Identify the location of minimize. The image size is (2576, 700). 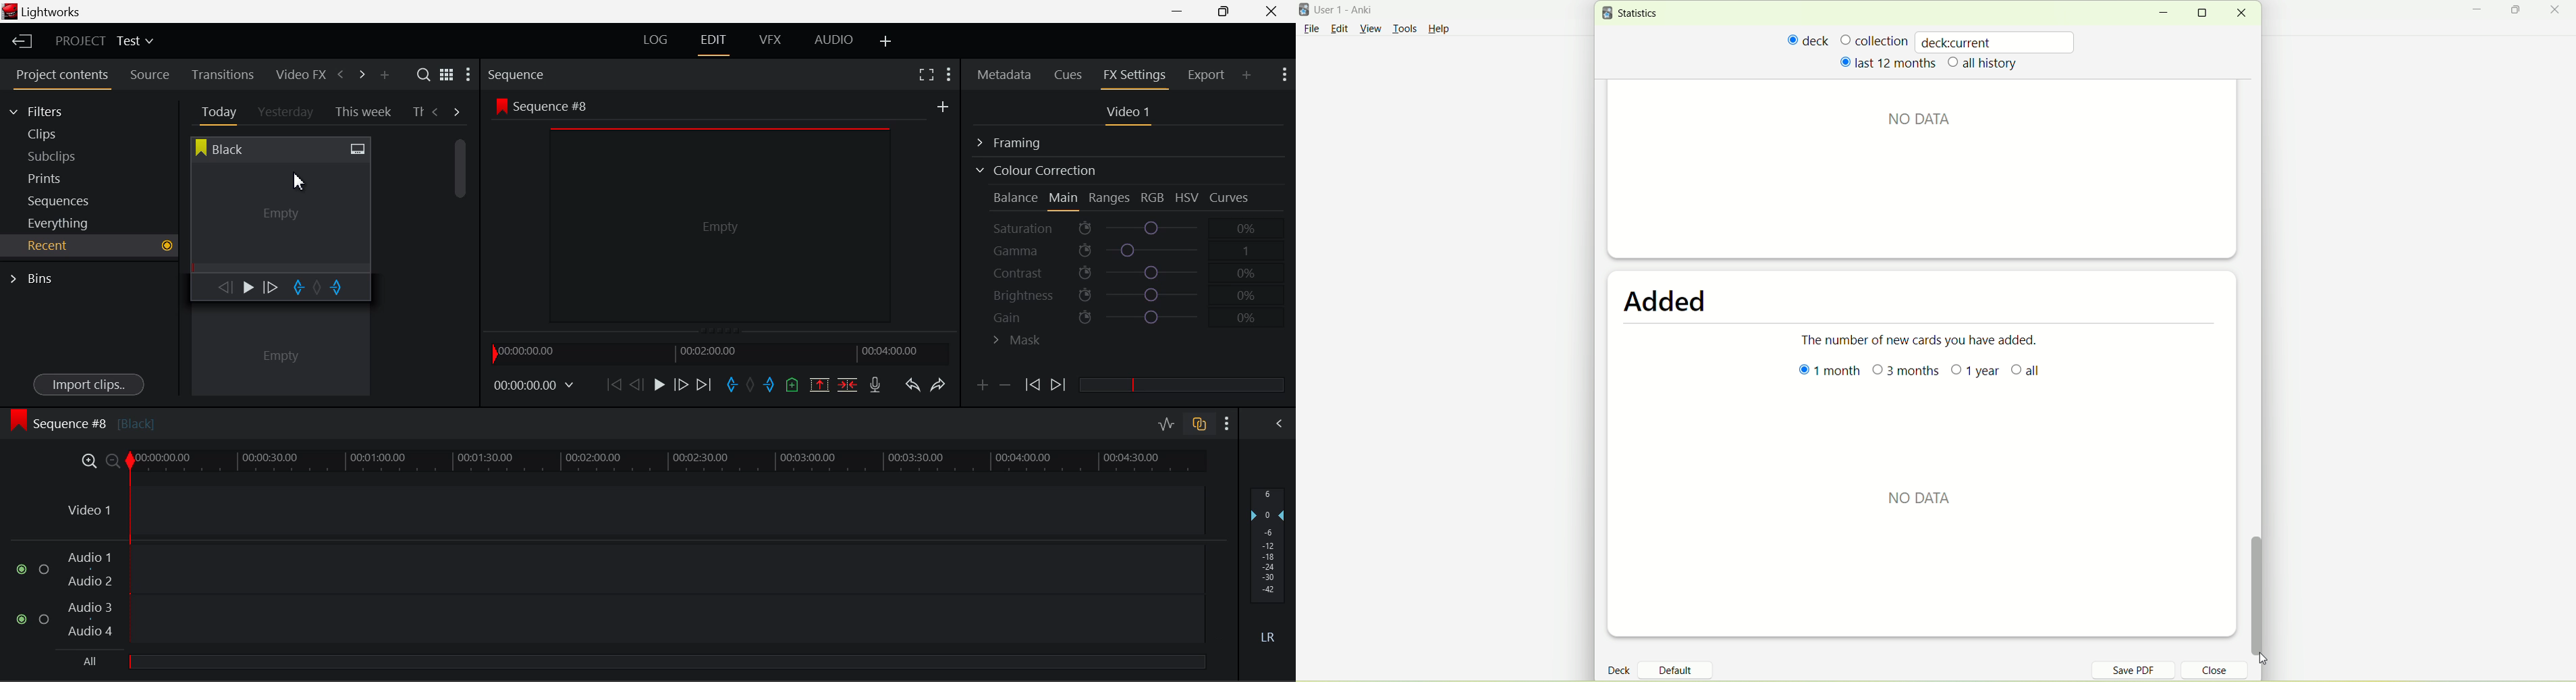
(2163, 13).